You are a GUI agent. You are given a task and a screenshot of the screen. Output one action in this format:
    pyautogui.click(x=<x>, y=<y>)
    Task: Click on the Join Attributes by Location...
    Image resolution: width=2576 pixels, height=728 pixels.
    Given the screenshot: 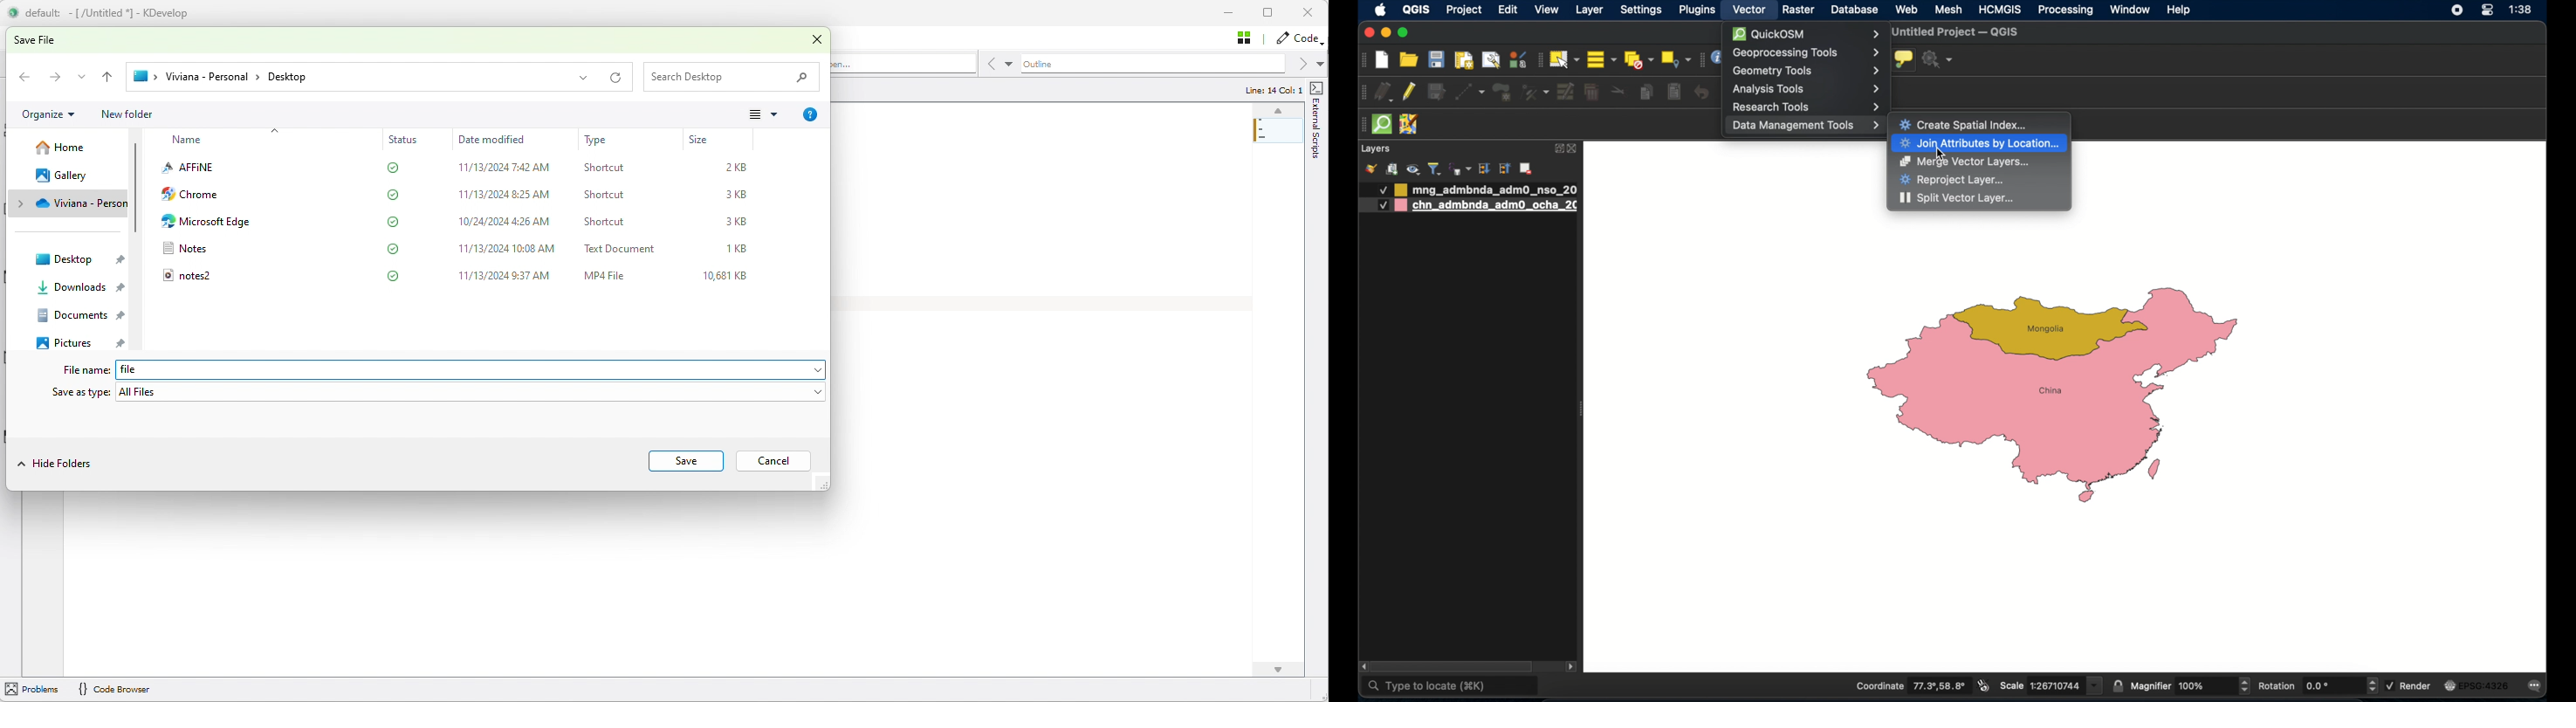 What is the action you would take?
    pyautogui.click(x=1982, y=142)
    